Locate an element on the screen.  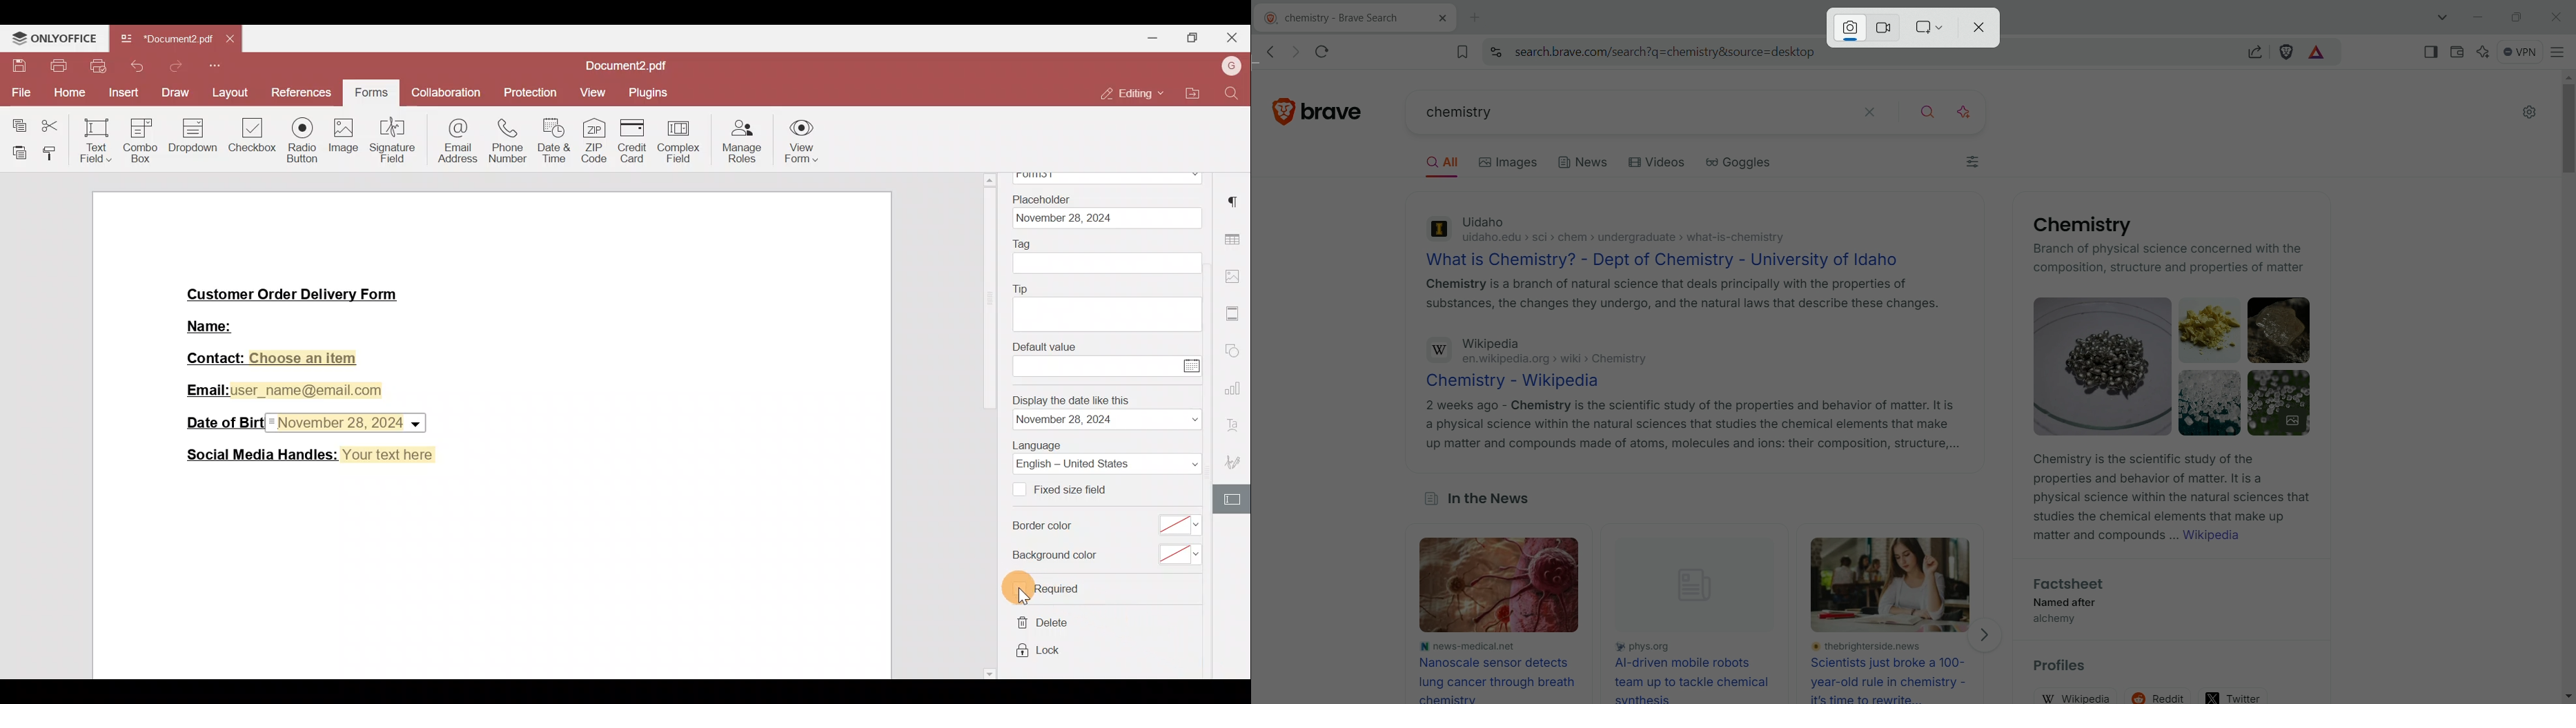
Date & time field inserted is located at coordinates (349, 423).